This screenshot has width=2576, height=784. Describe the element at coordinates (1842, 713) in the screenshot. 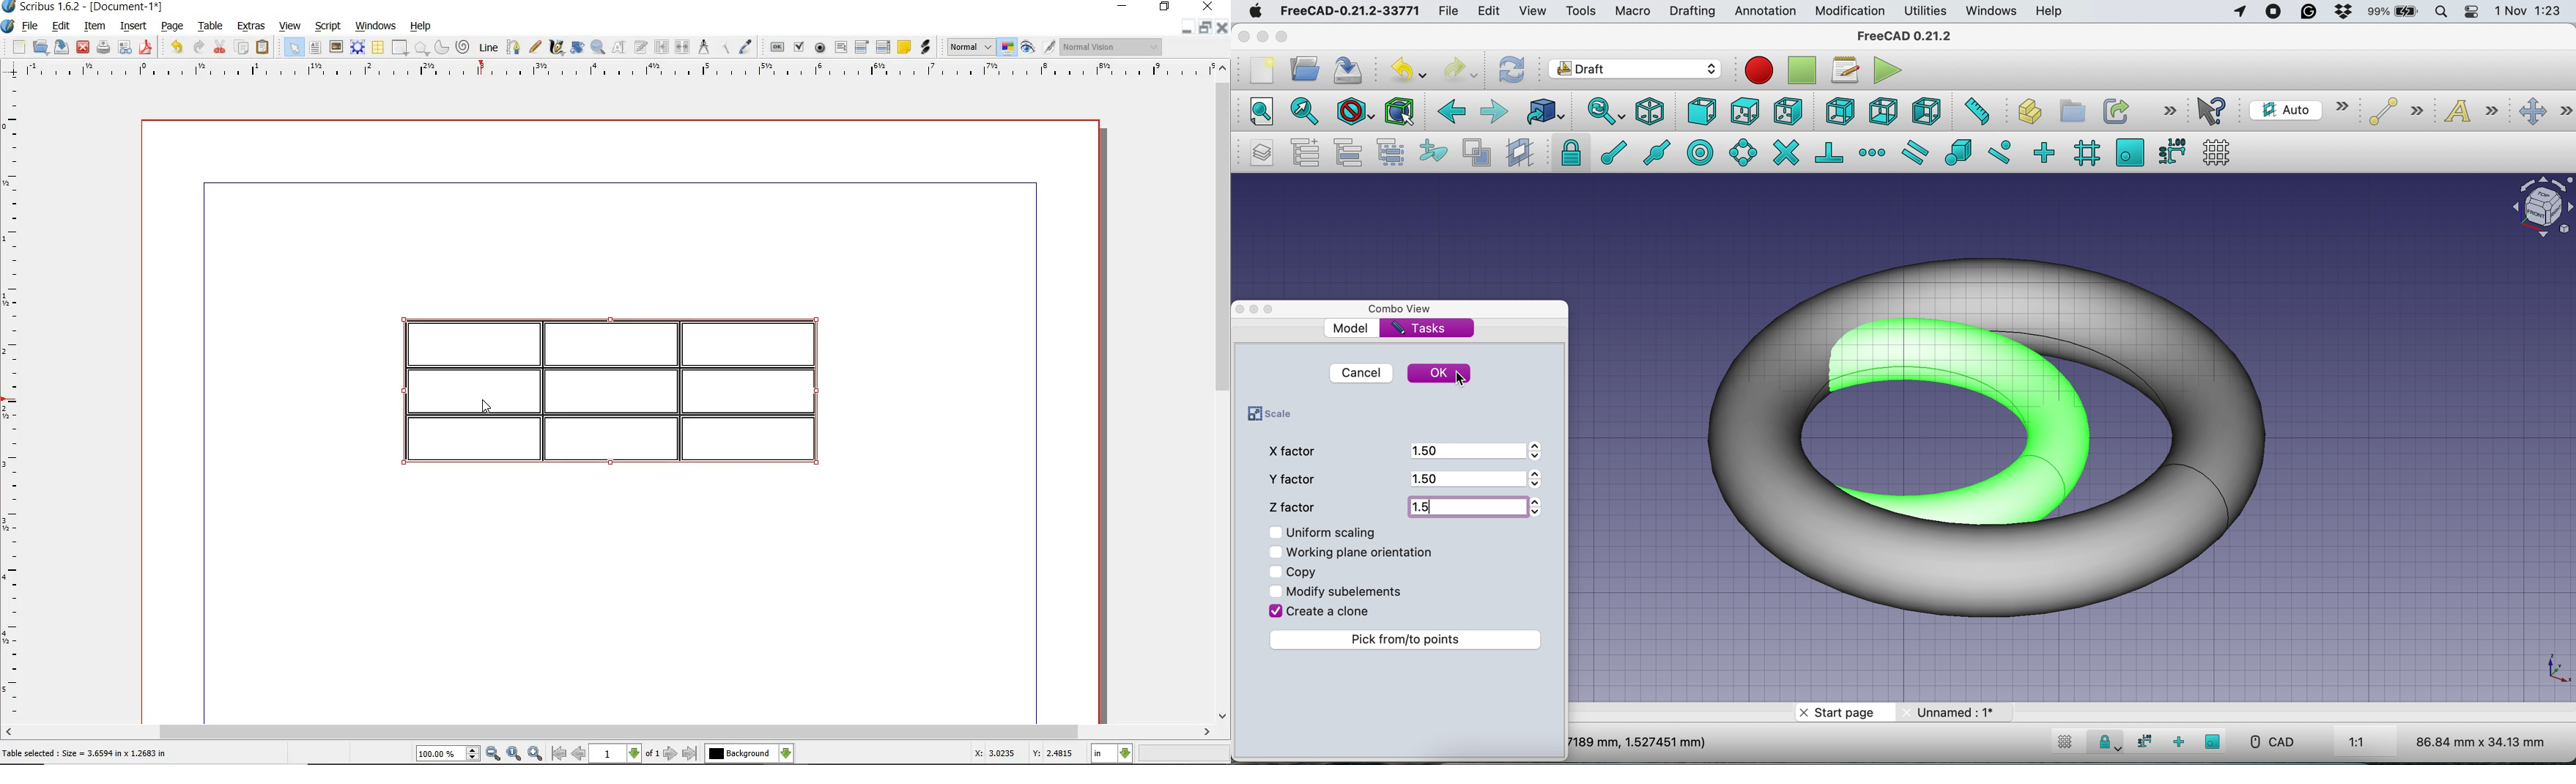

I see `start page` at that location.